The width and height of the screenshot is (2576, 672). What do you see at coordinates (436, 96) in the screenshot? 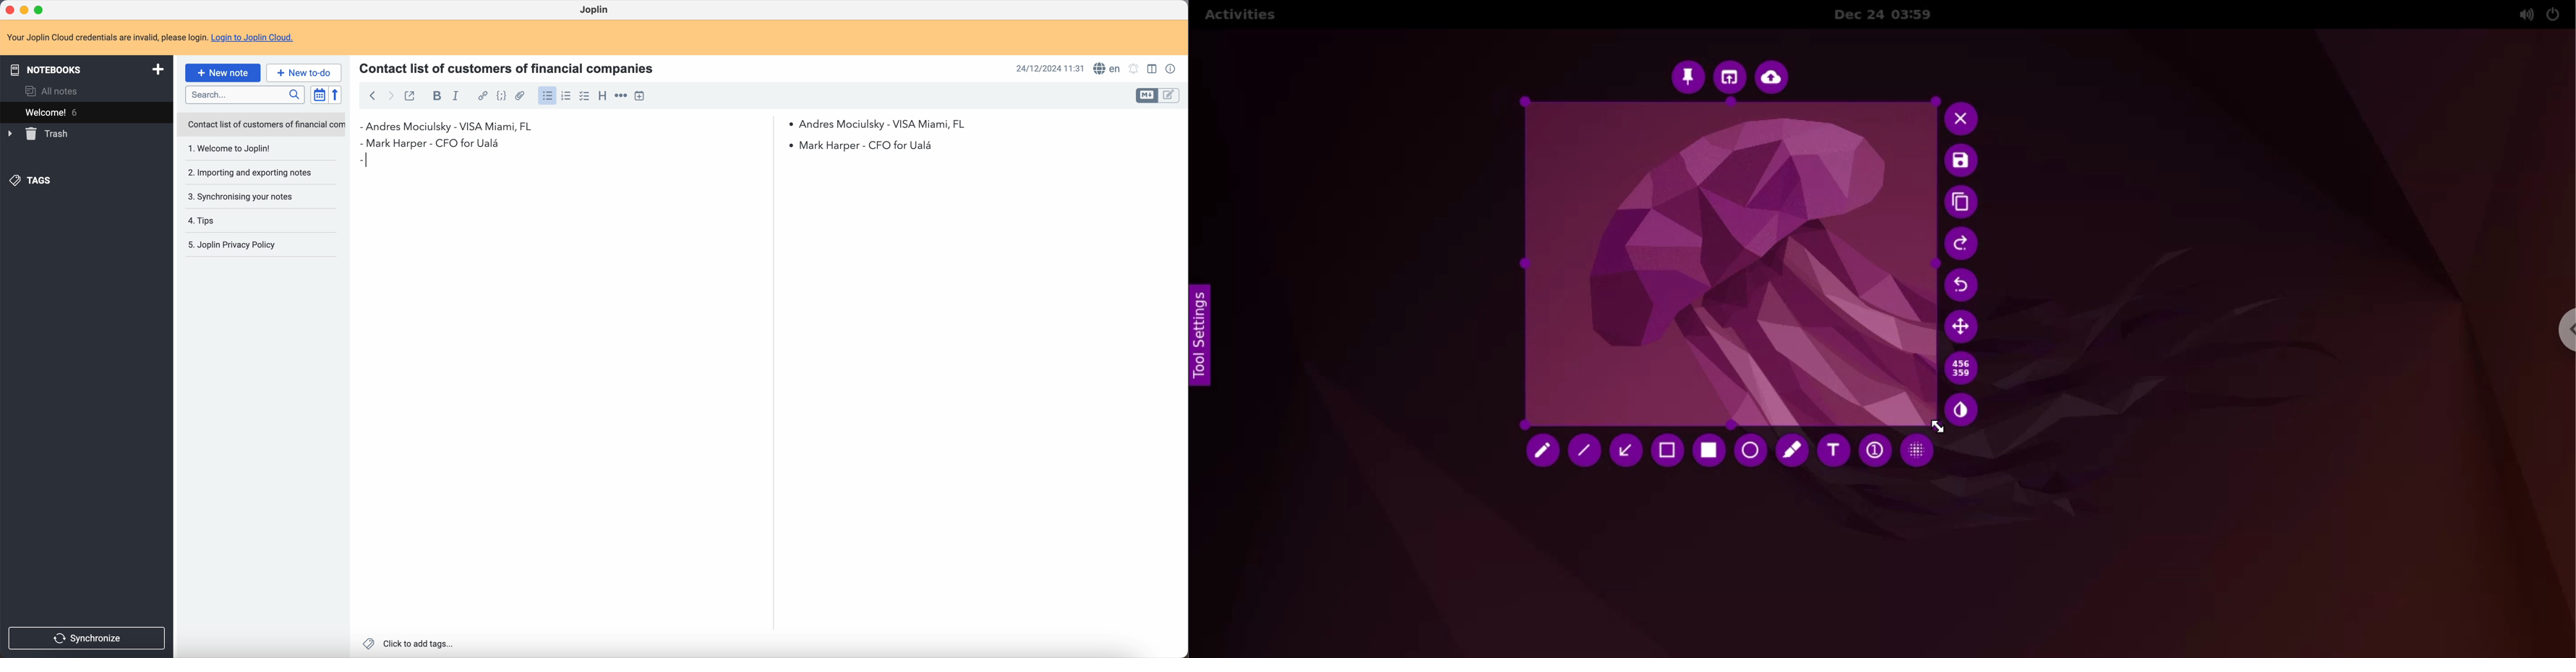
I see `bold` at bounding box center [436, 96].